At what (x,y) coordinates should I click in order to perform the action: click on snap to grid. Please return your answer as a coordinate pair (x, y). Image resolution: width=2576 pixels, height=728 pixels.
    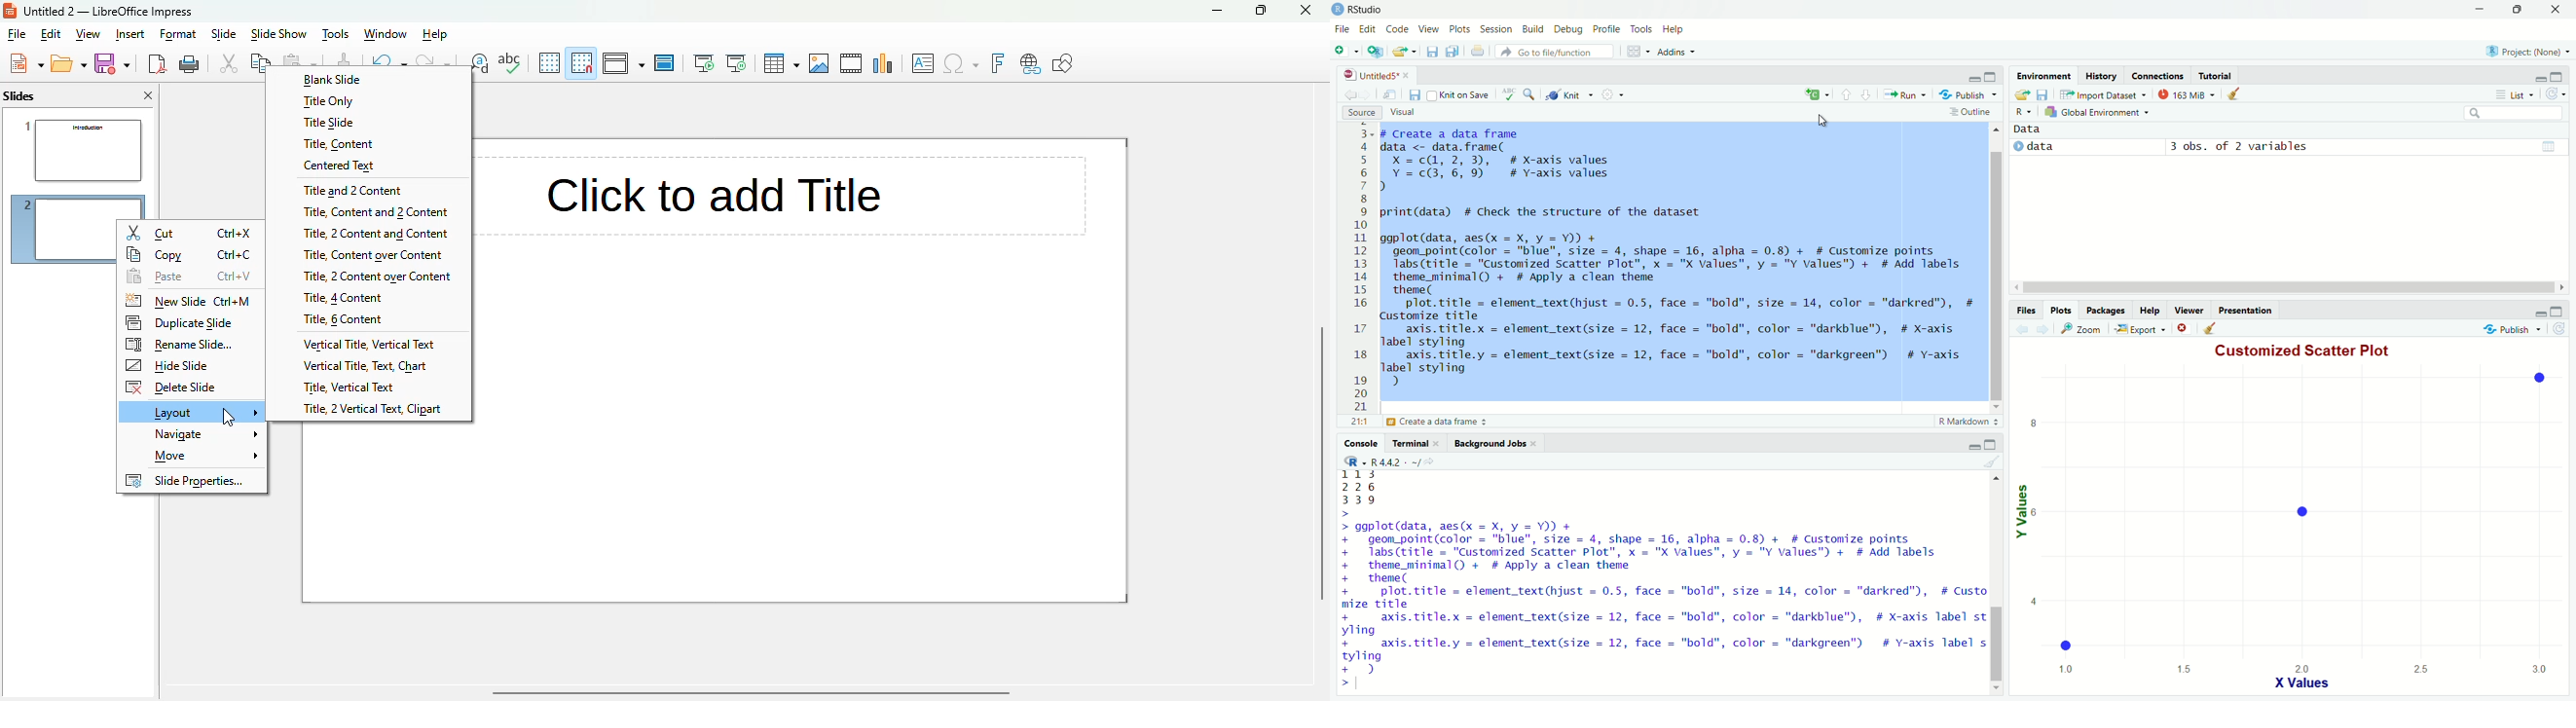
    Looking at the image, I should click on (582, 62).